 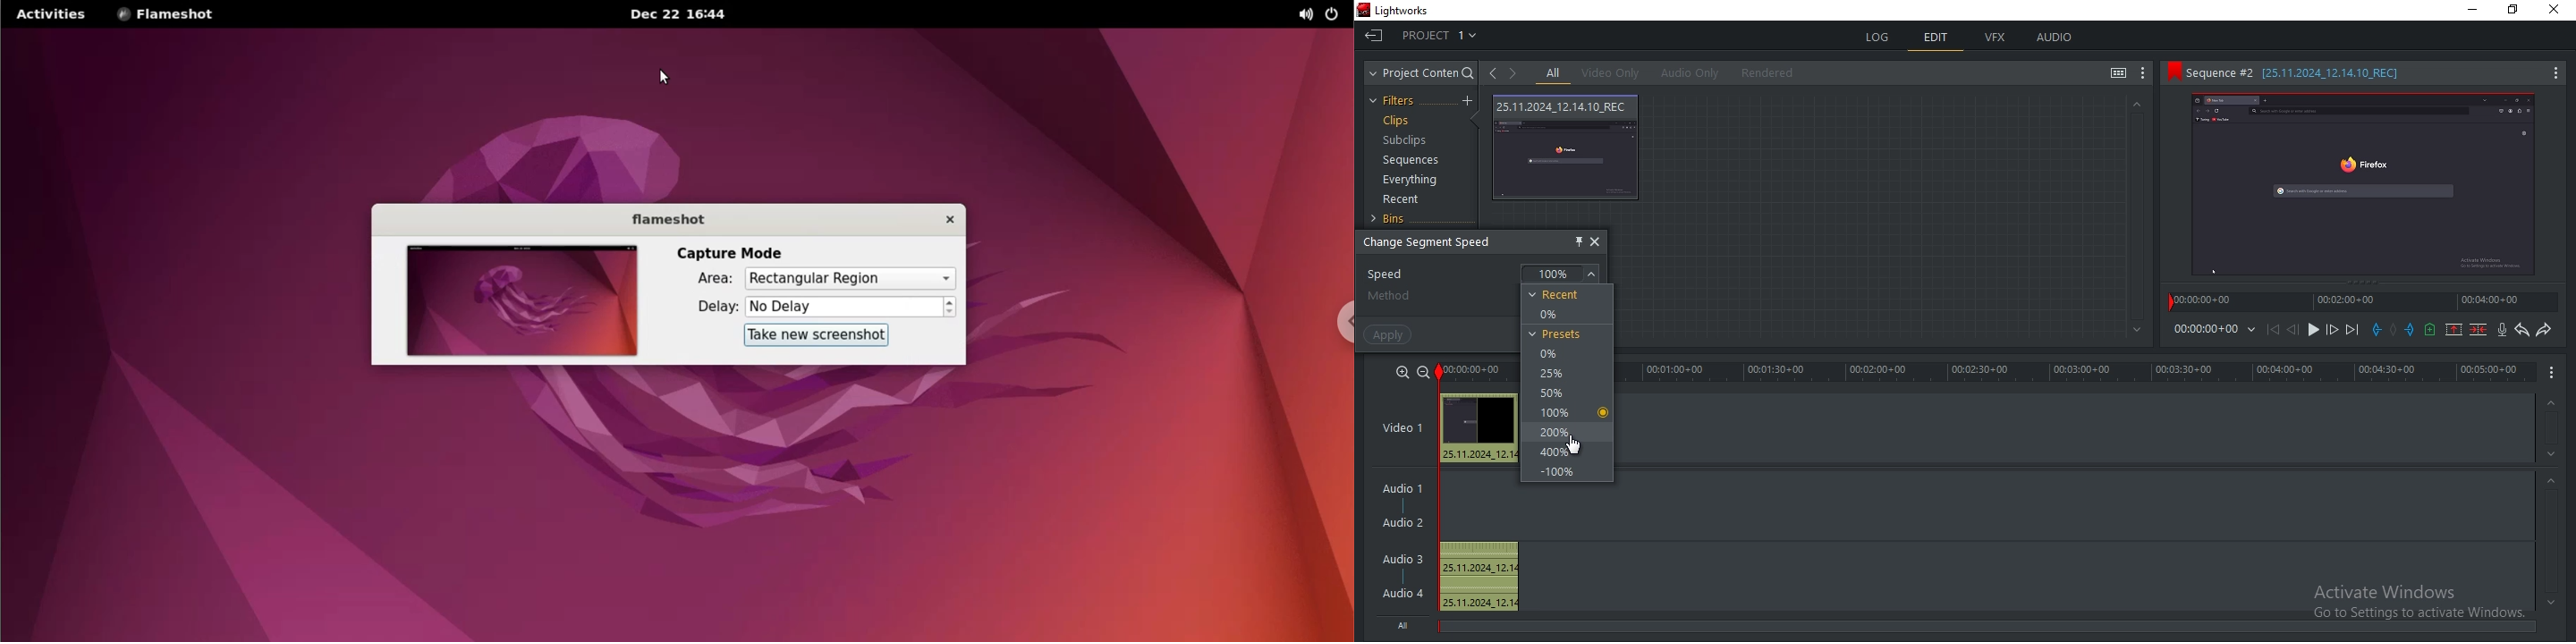 I want to click on nudge one frame forward, so click(x=2331, y=330).